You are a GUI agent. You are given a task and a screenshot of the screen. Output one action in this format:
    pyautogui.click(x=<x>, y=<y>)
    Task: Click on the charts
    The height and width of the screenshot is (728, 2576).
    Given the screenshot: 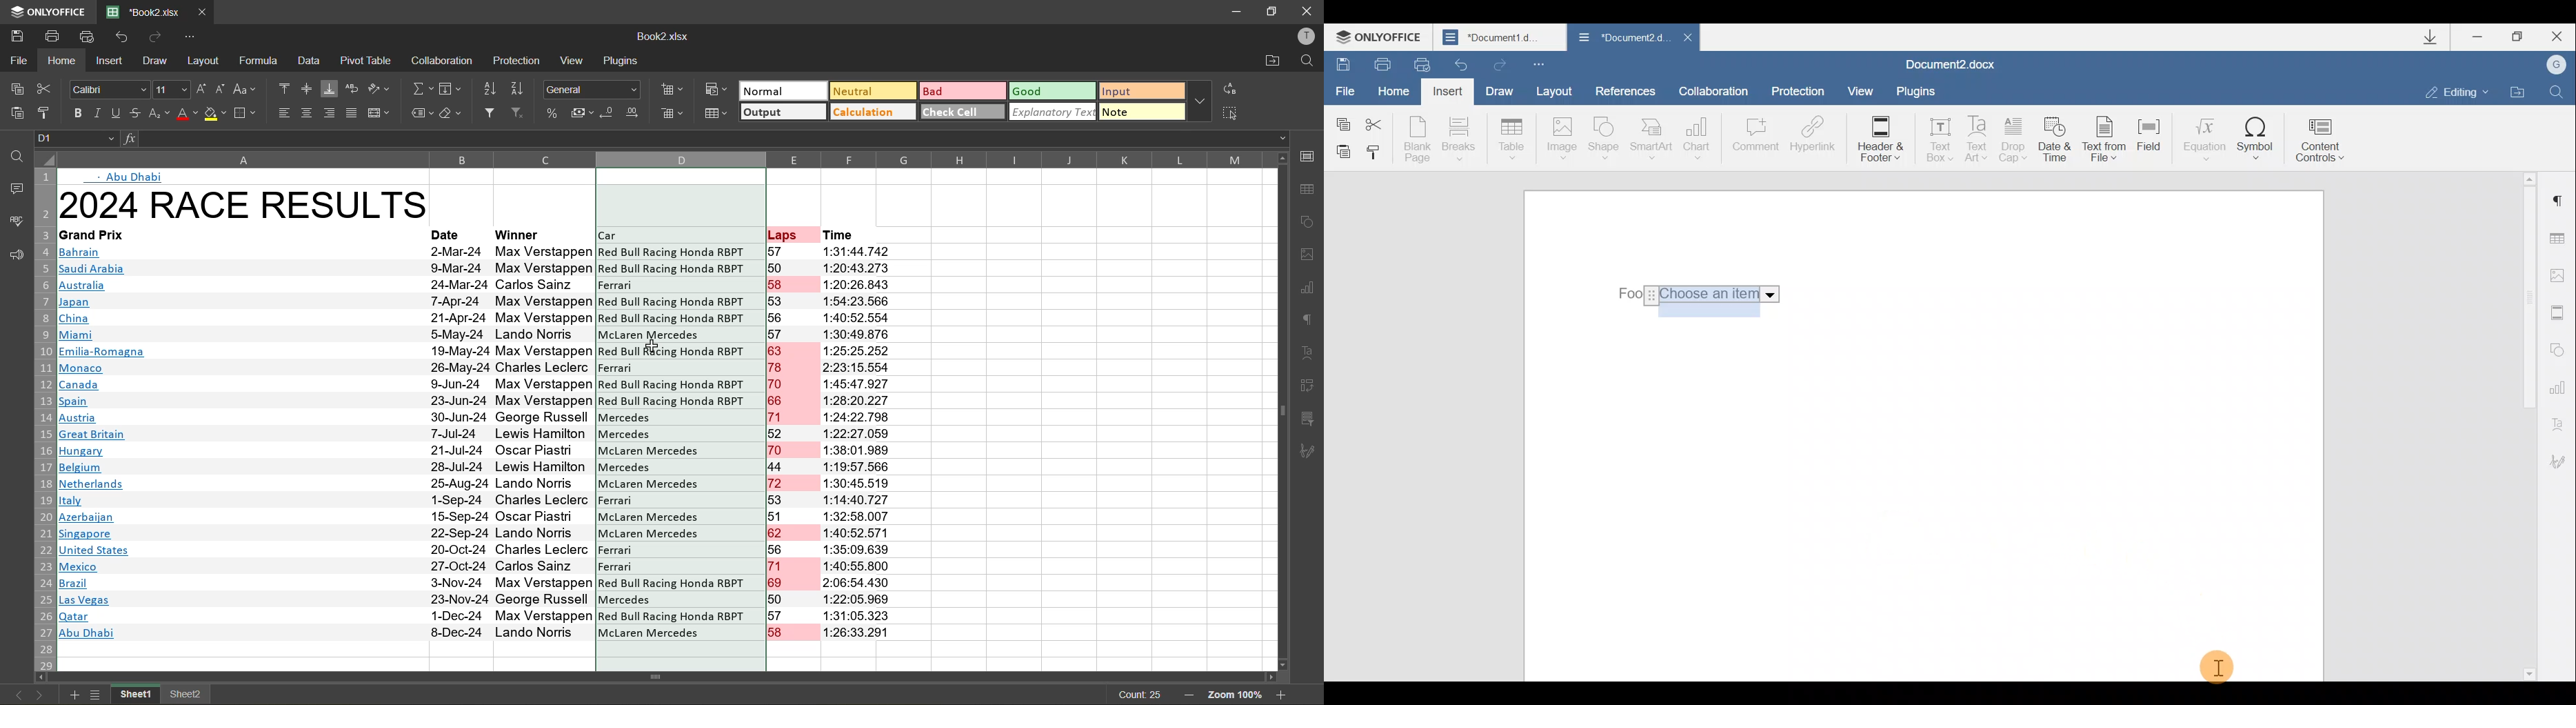 What is the action you would take?
    pyautogui.click(x=1311, y=289)
    